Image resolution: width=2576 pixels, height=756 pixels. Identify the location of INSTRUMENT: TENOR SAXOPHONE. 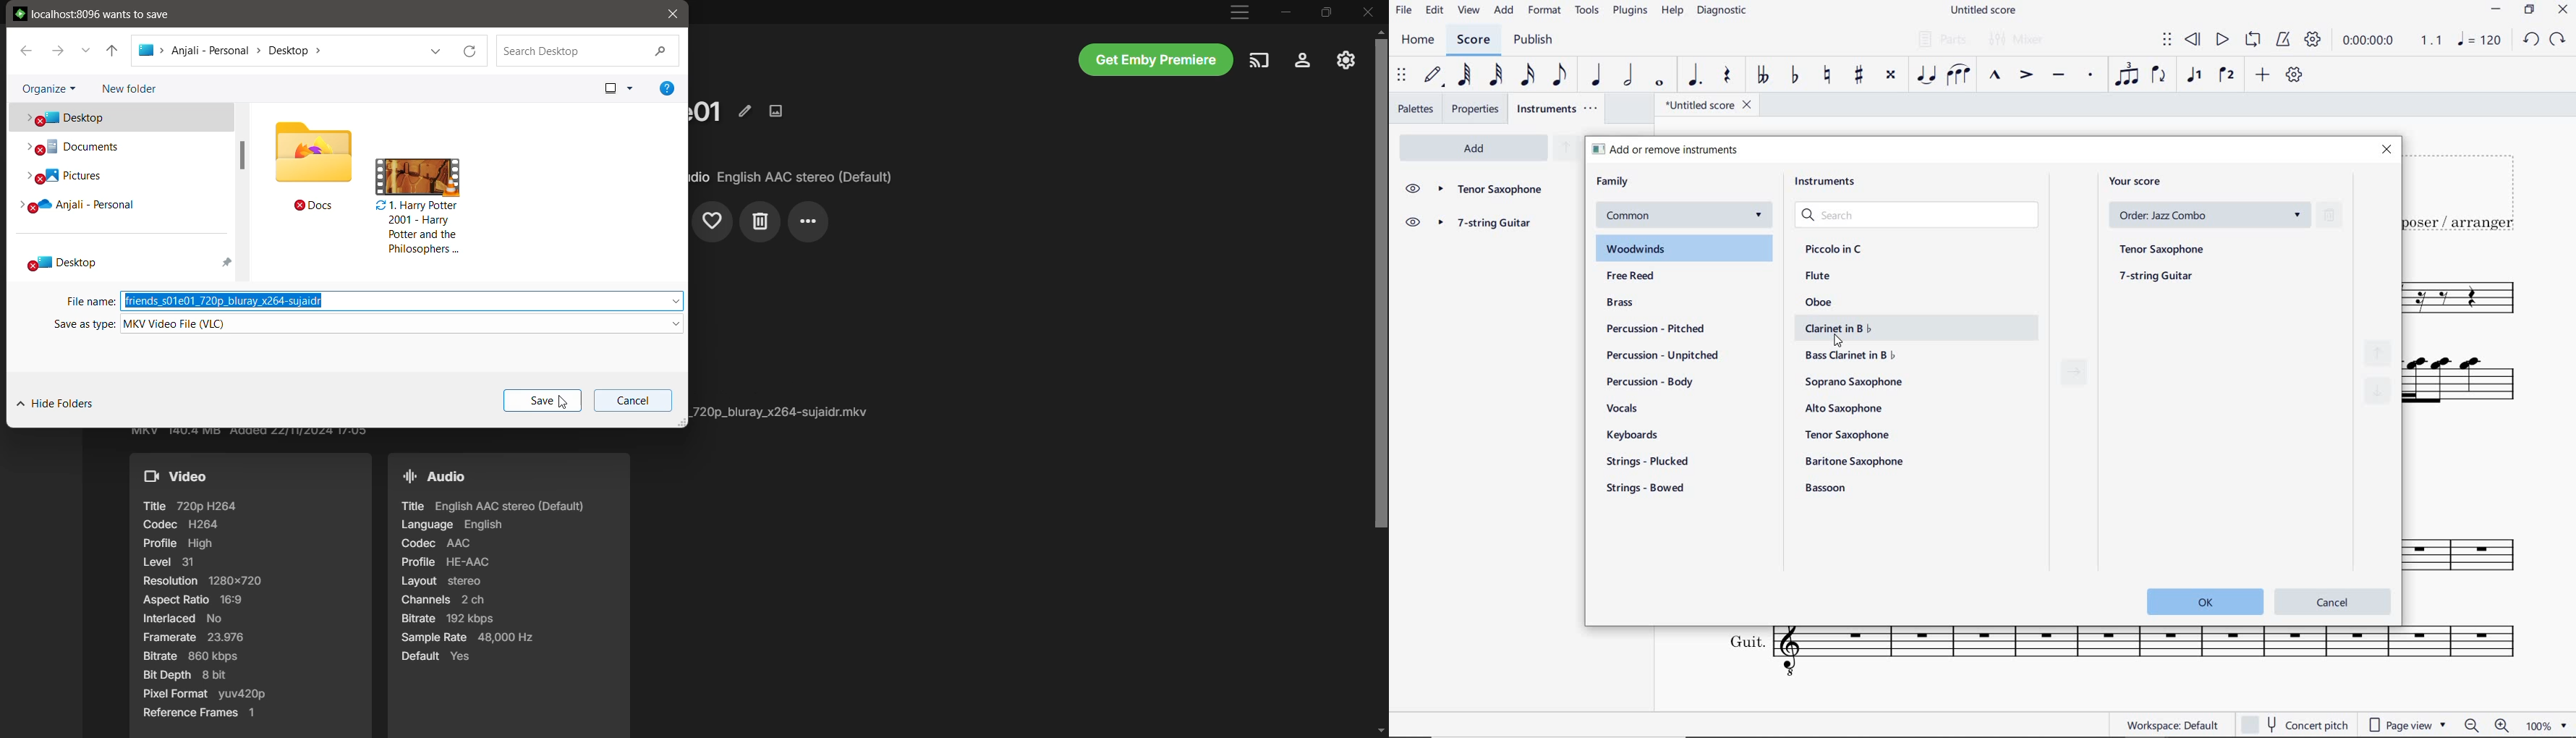
(2470, 299).